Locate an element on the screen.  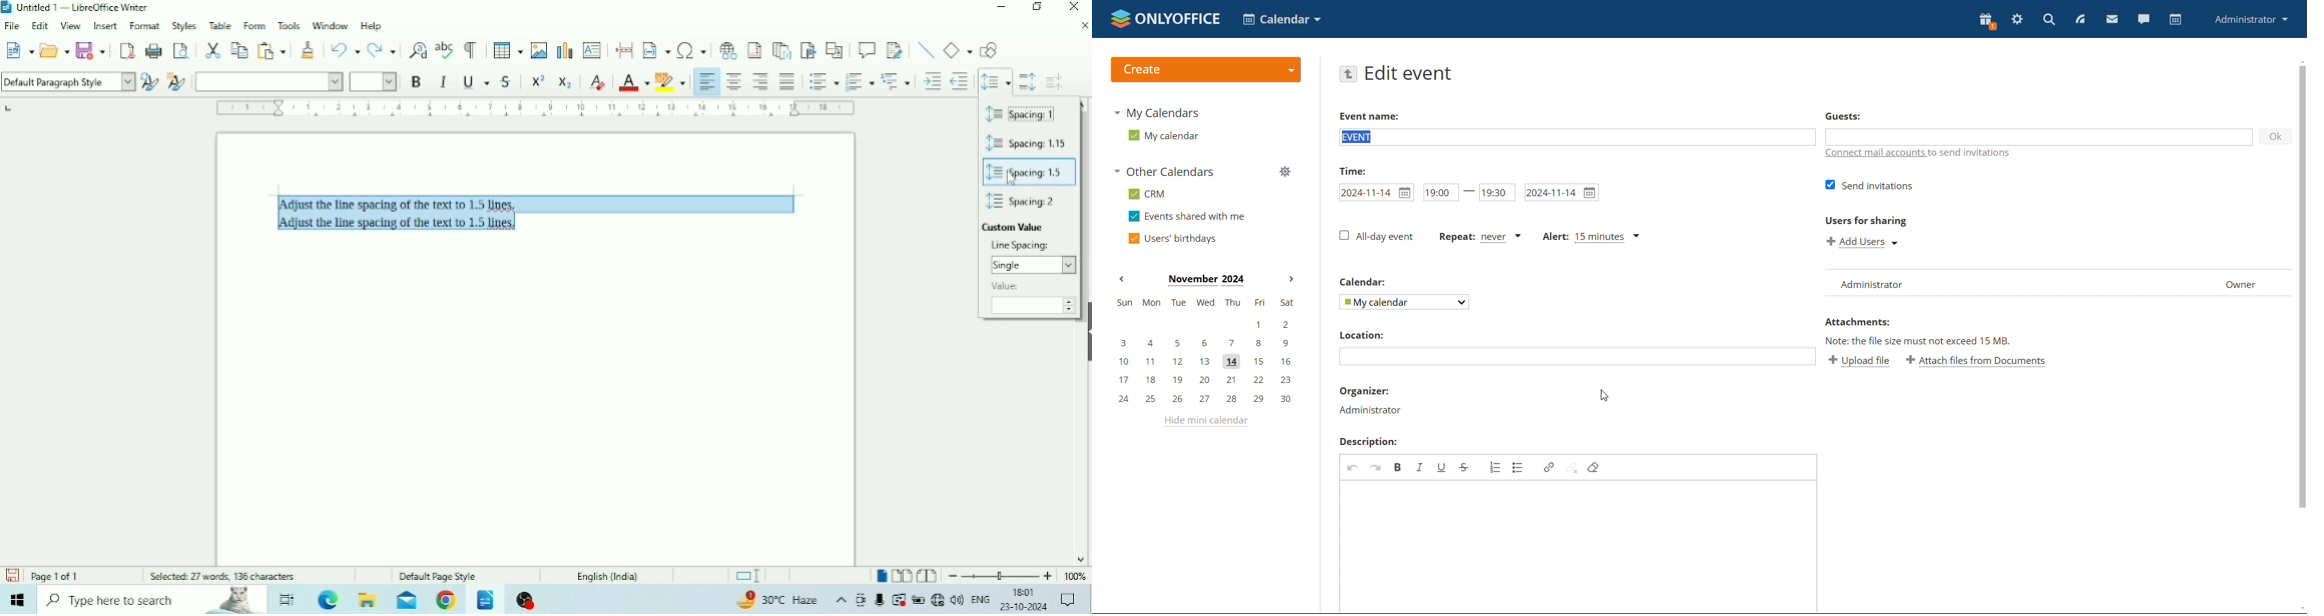
Title is located at coordinates (83, 7).